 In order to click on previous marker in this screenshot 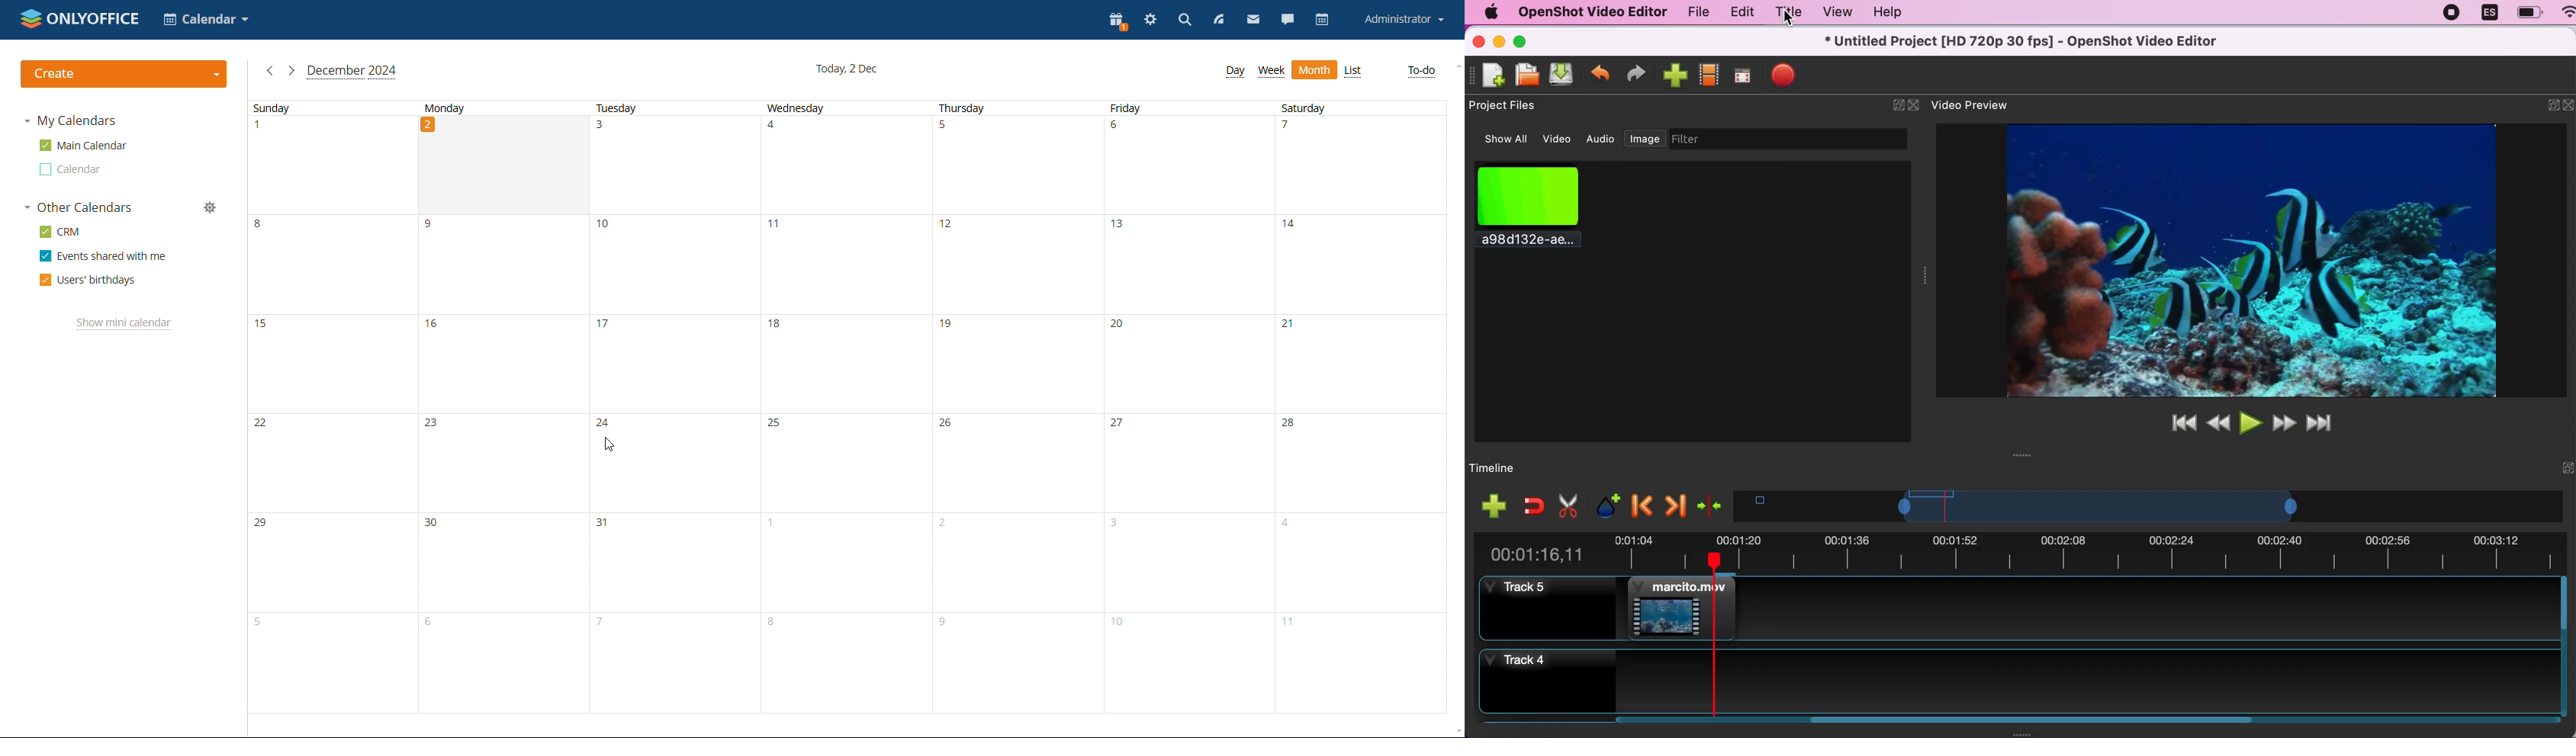, I will do `click(1640, 504)`.